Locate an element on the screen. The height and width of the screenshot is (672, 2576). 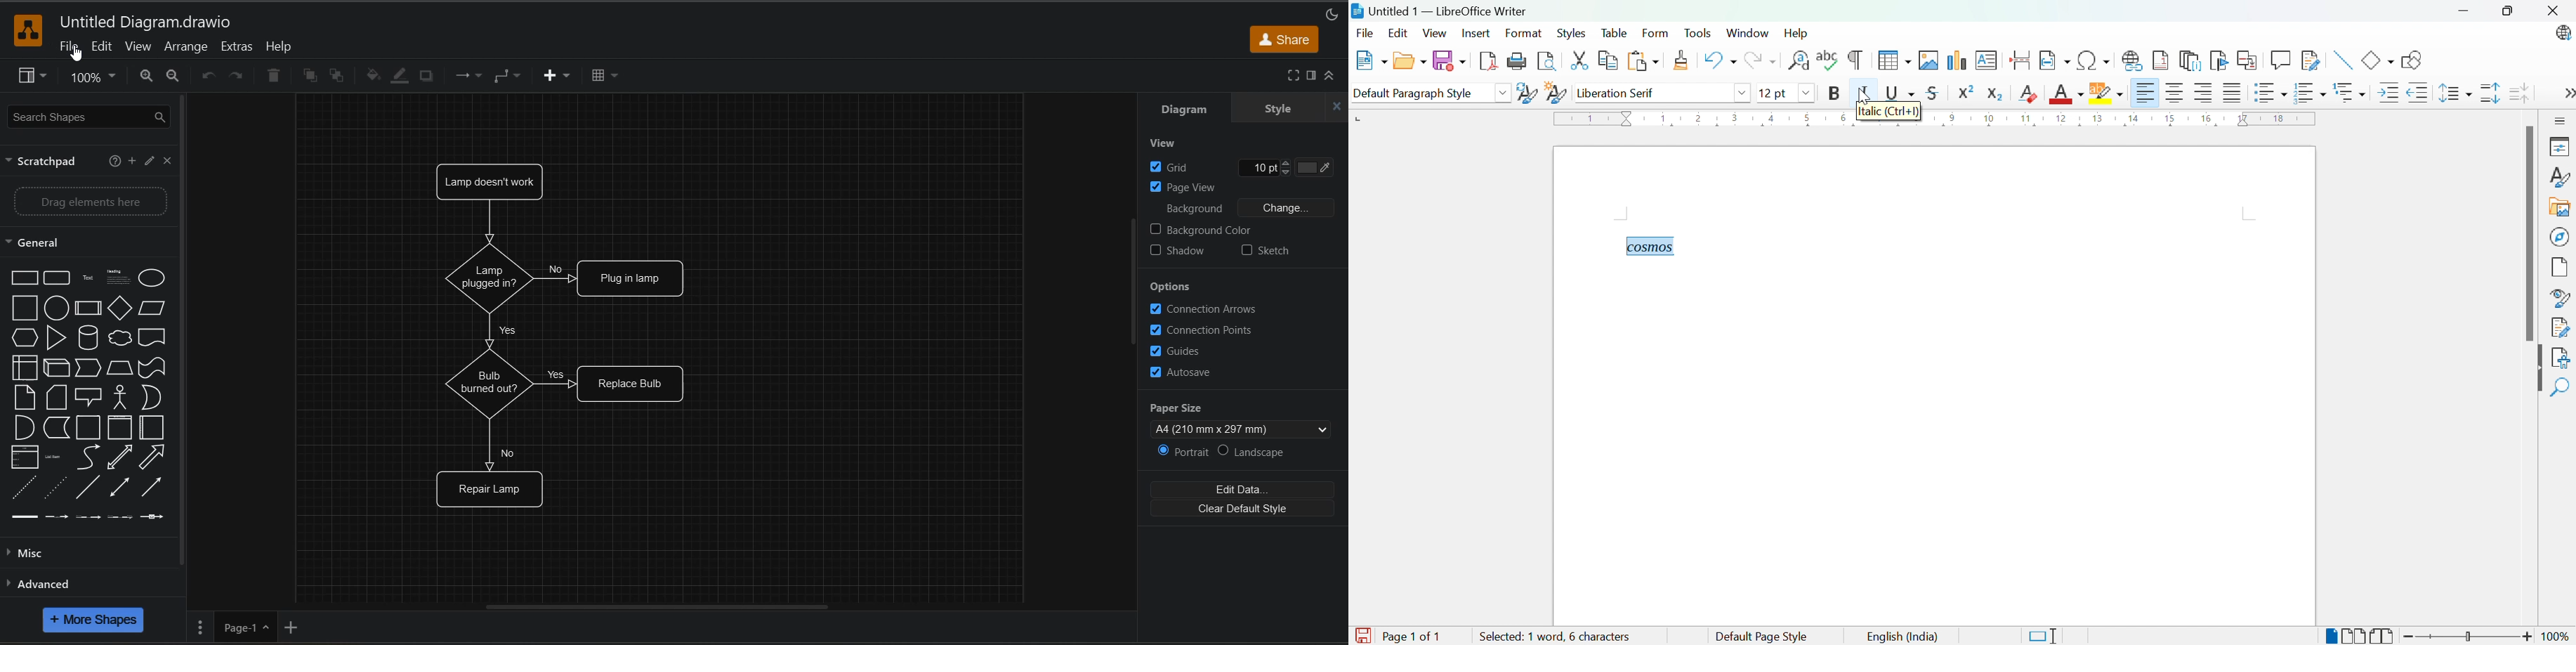
Standard selection. Click to change selection mode. is located at coordinates (2044, 636).